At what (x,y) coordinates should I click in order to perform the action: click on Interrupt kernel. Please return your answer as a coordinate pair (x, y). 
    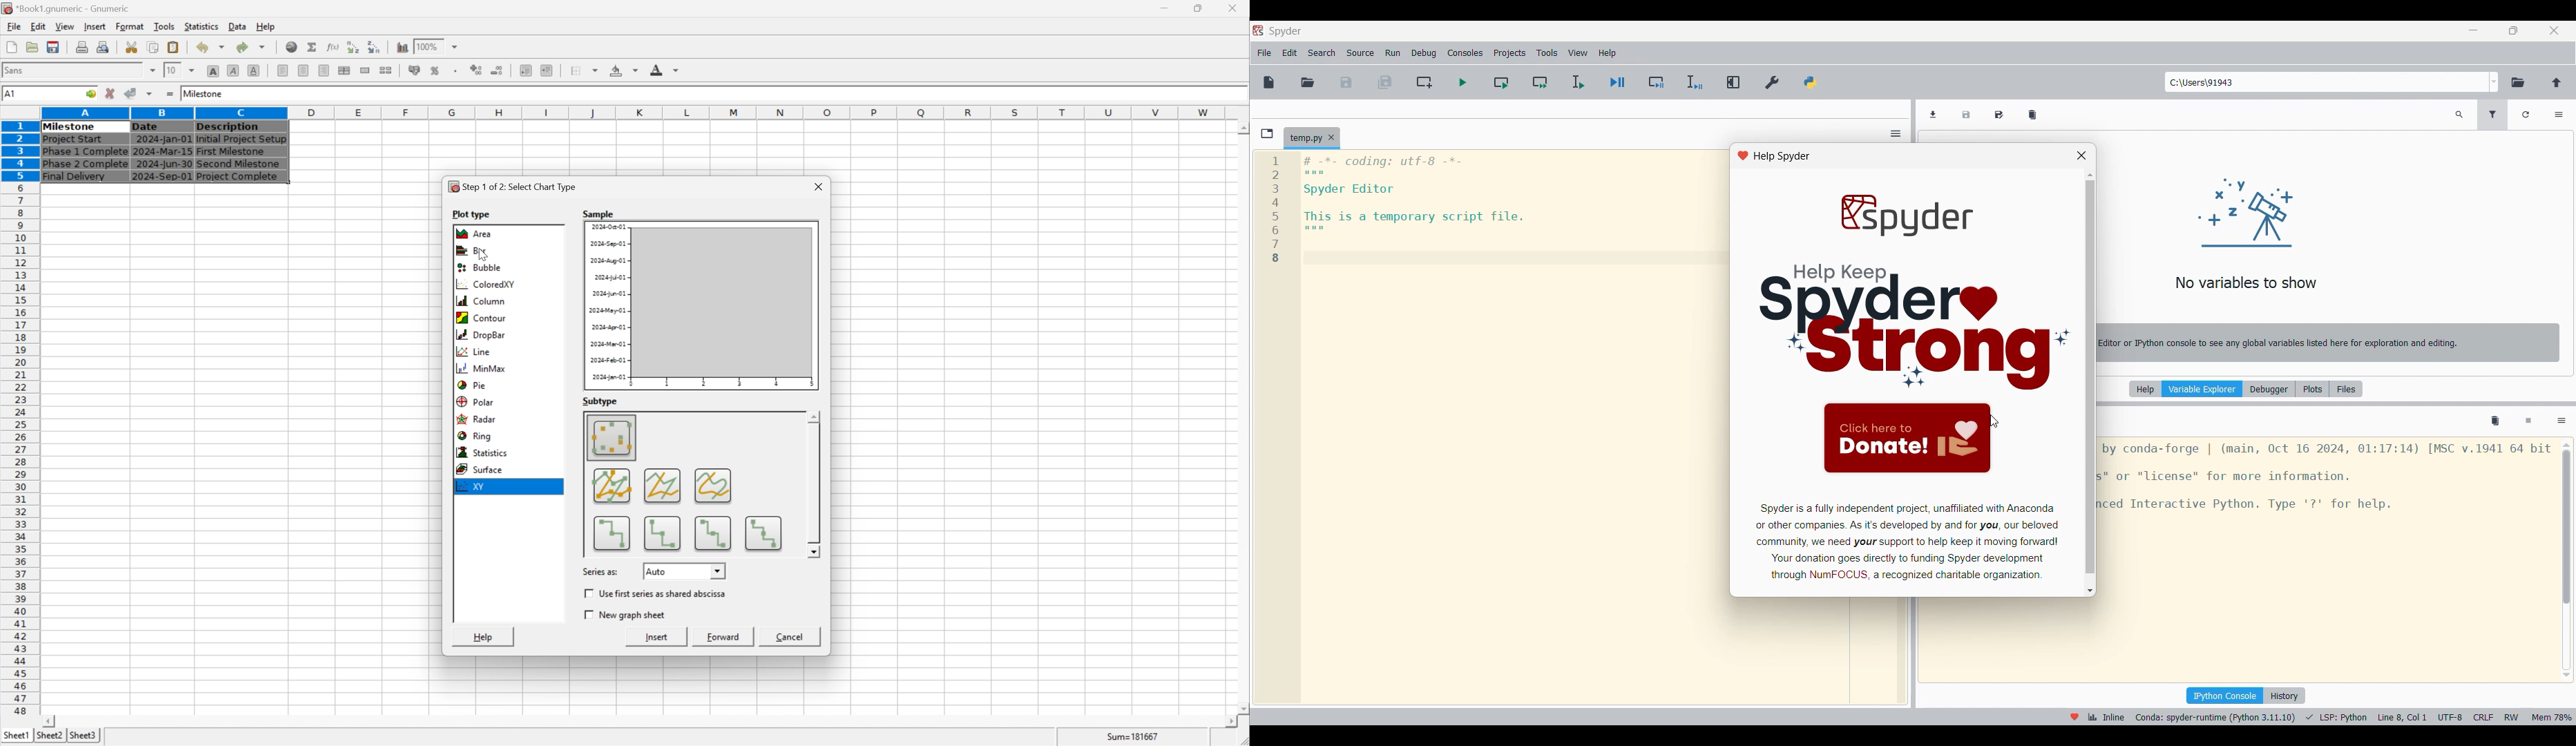
    Looking at the image, I should click on (2528, 421).